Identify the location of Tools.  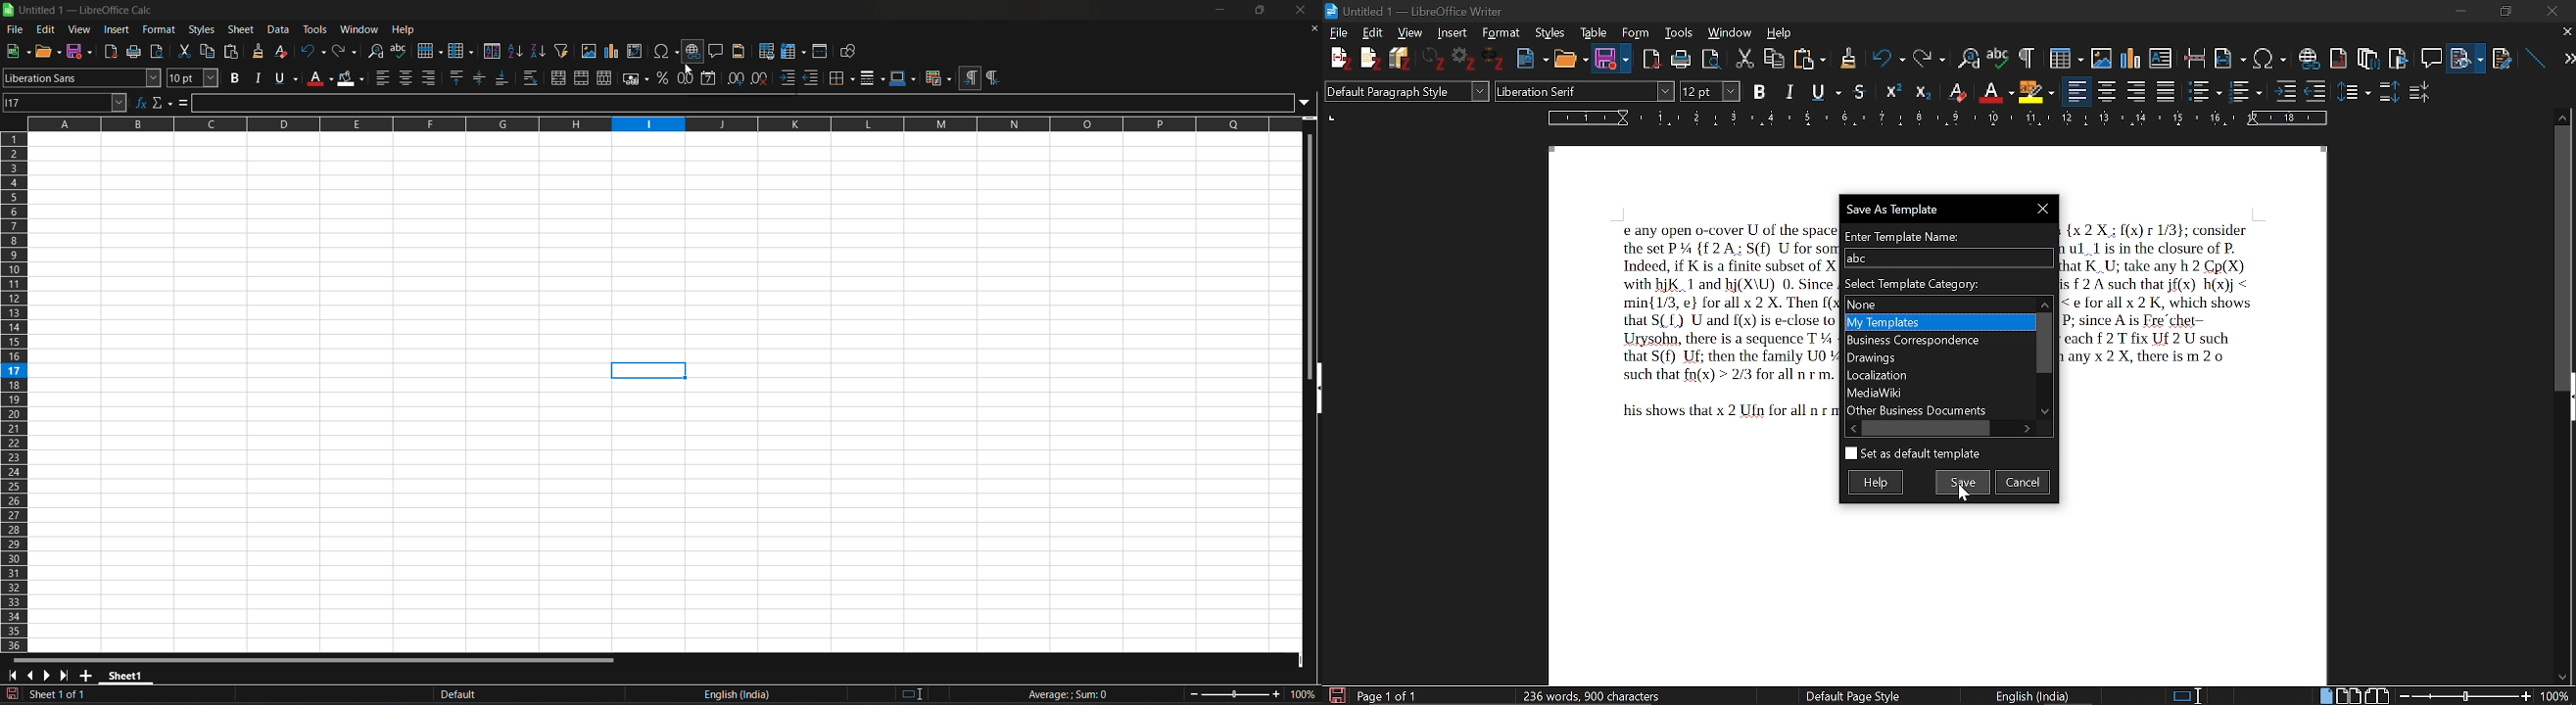
(1676, 32).